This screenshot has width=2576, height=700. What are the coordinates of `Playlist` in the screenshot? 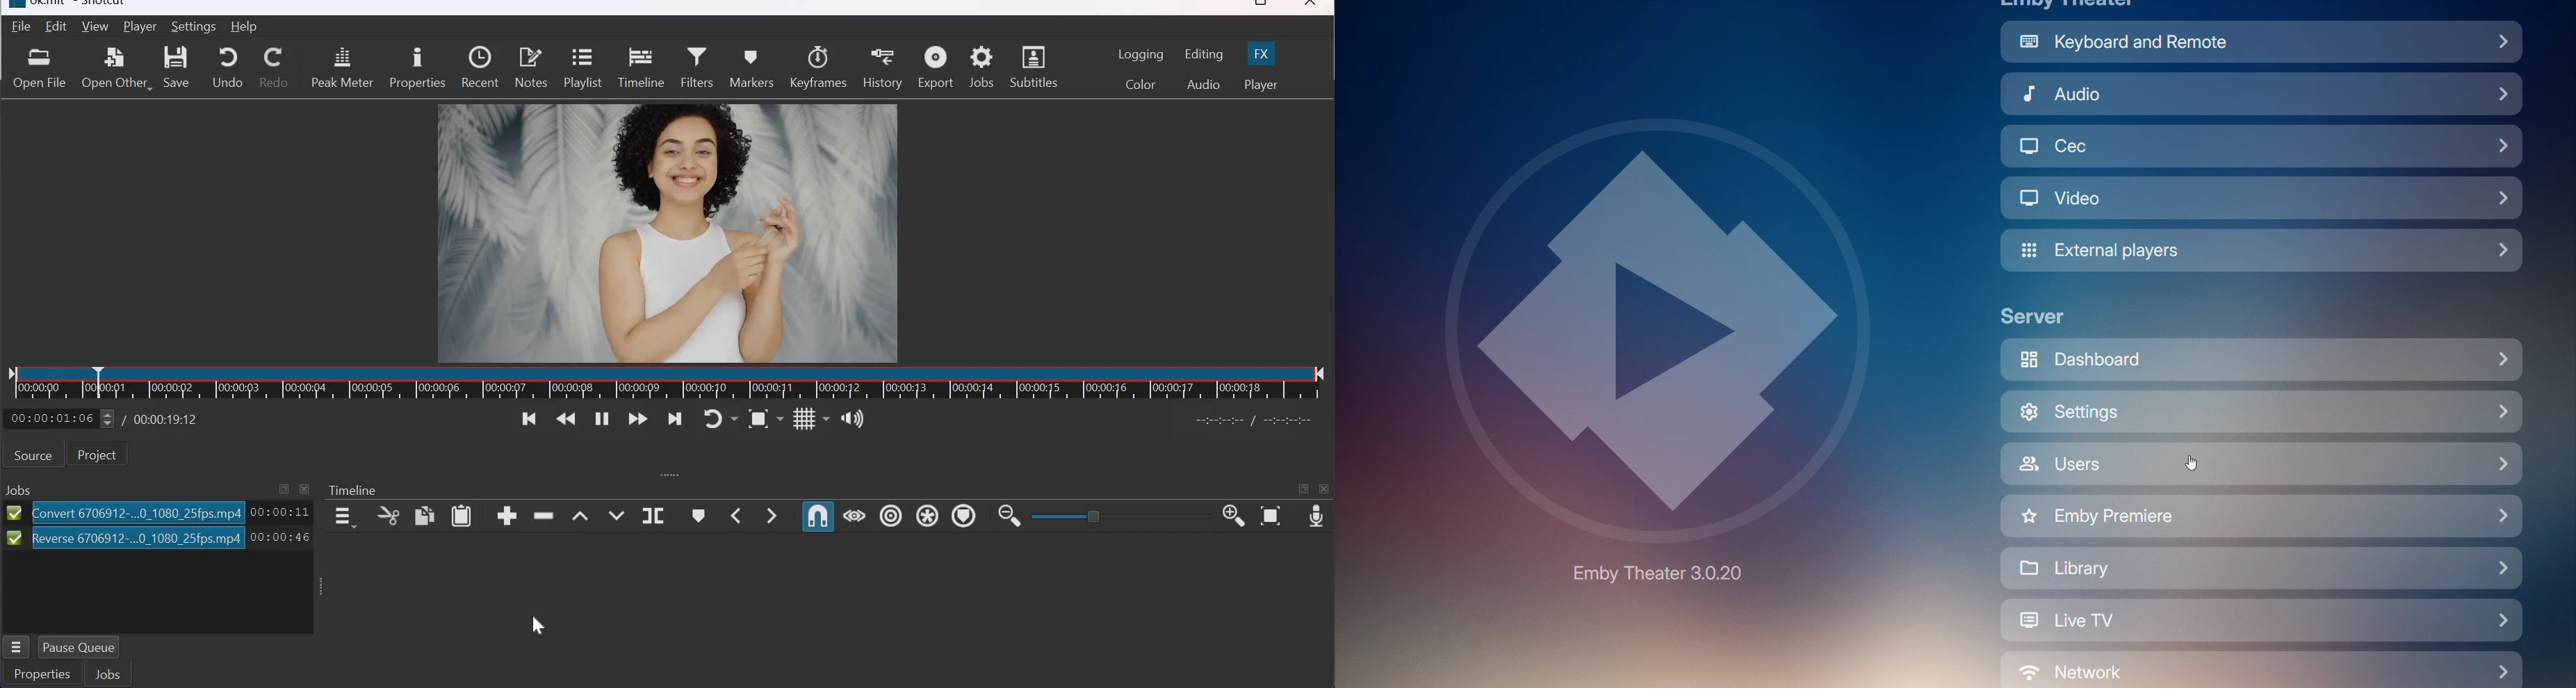 It's located at (581, 69).